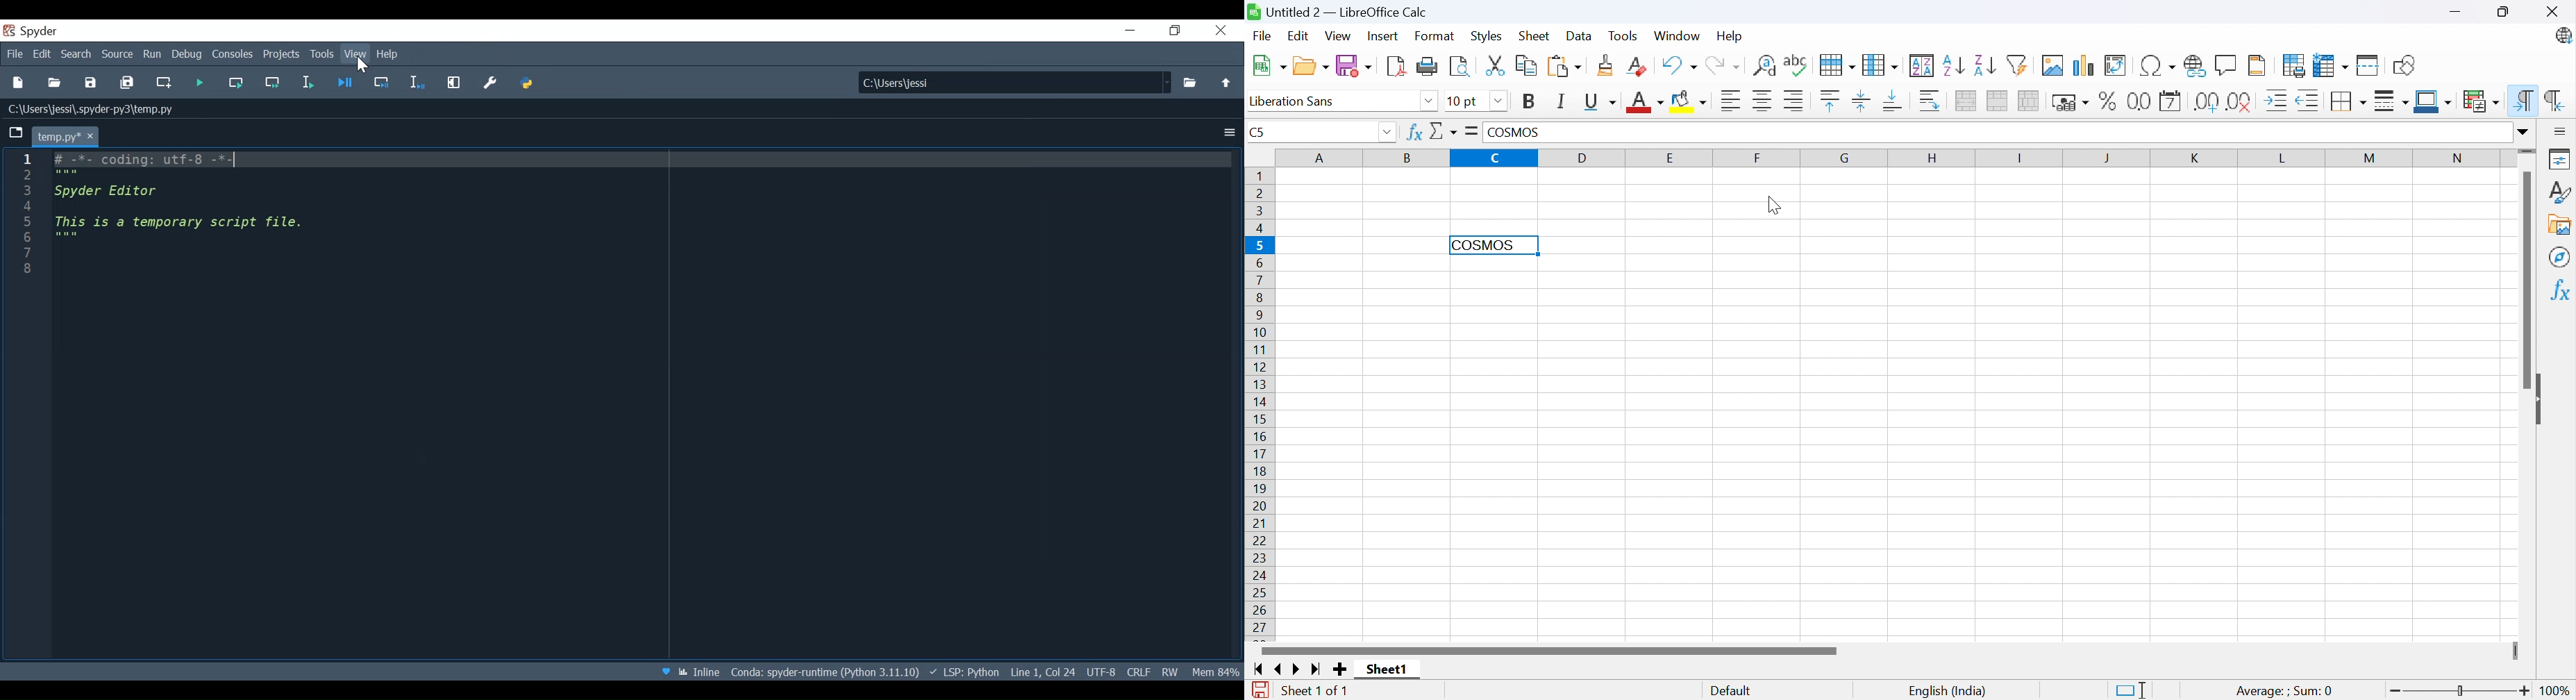  What do you see at coordinates (1499, 101) in the screenshot?
I see `Drop down` at bounding box center [1499, 101].